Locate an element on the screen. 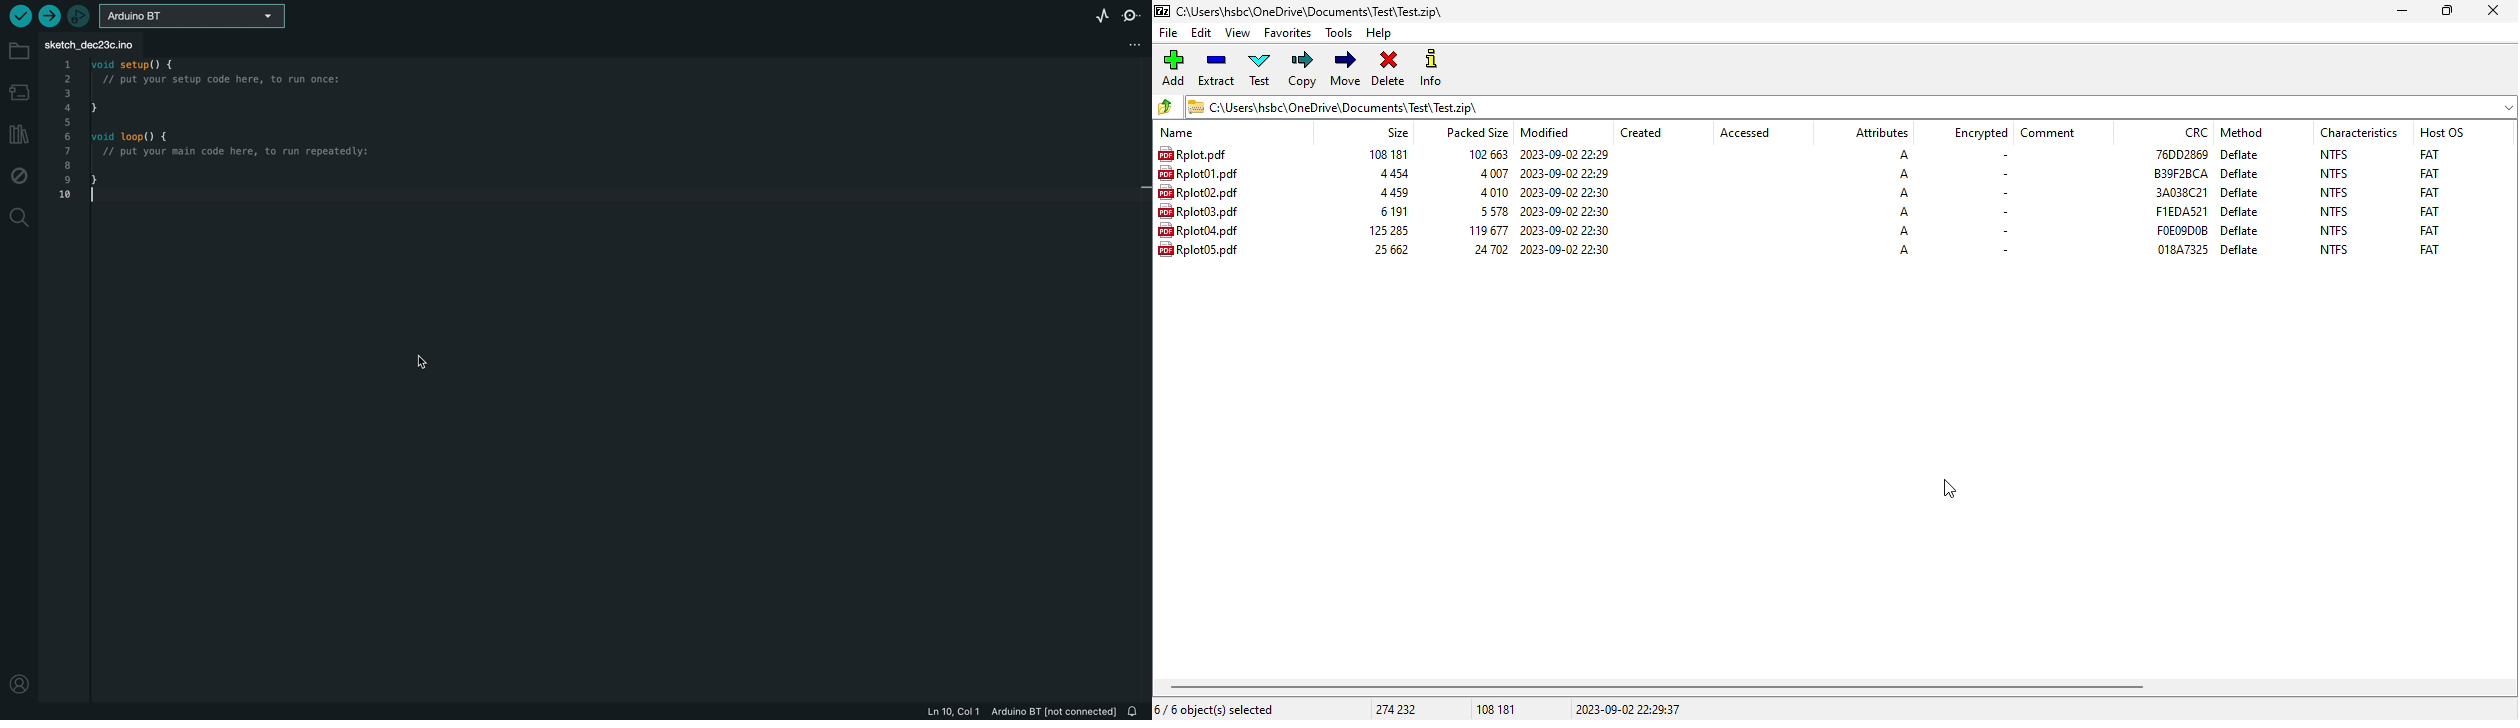  size is located at coordinates (1387, 154).